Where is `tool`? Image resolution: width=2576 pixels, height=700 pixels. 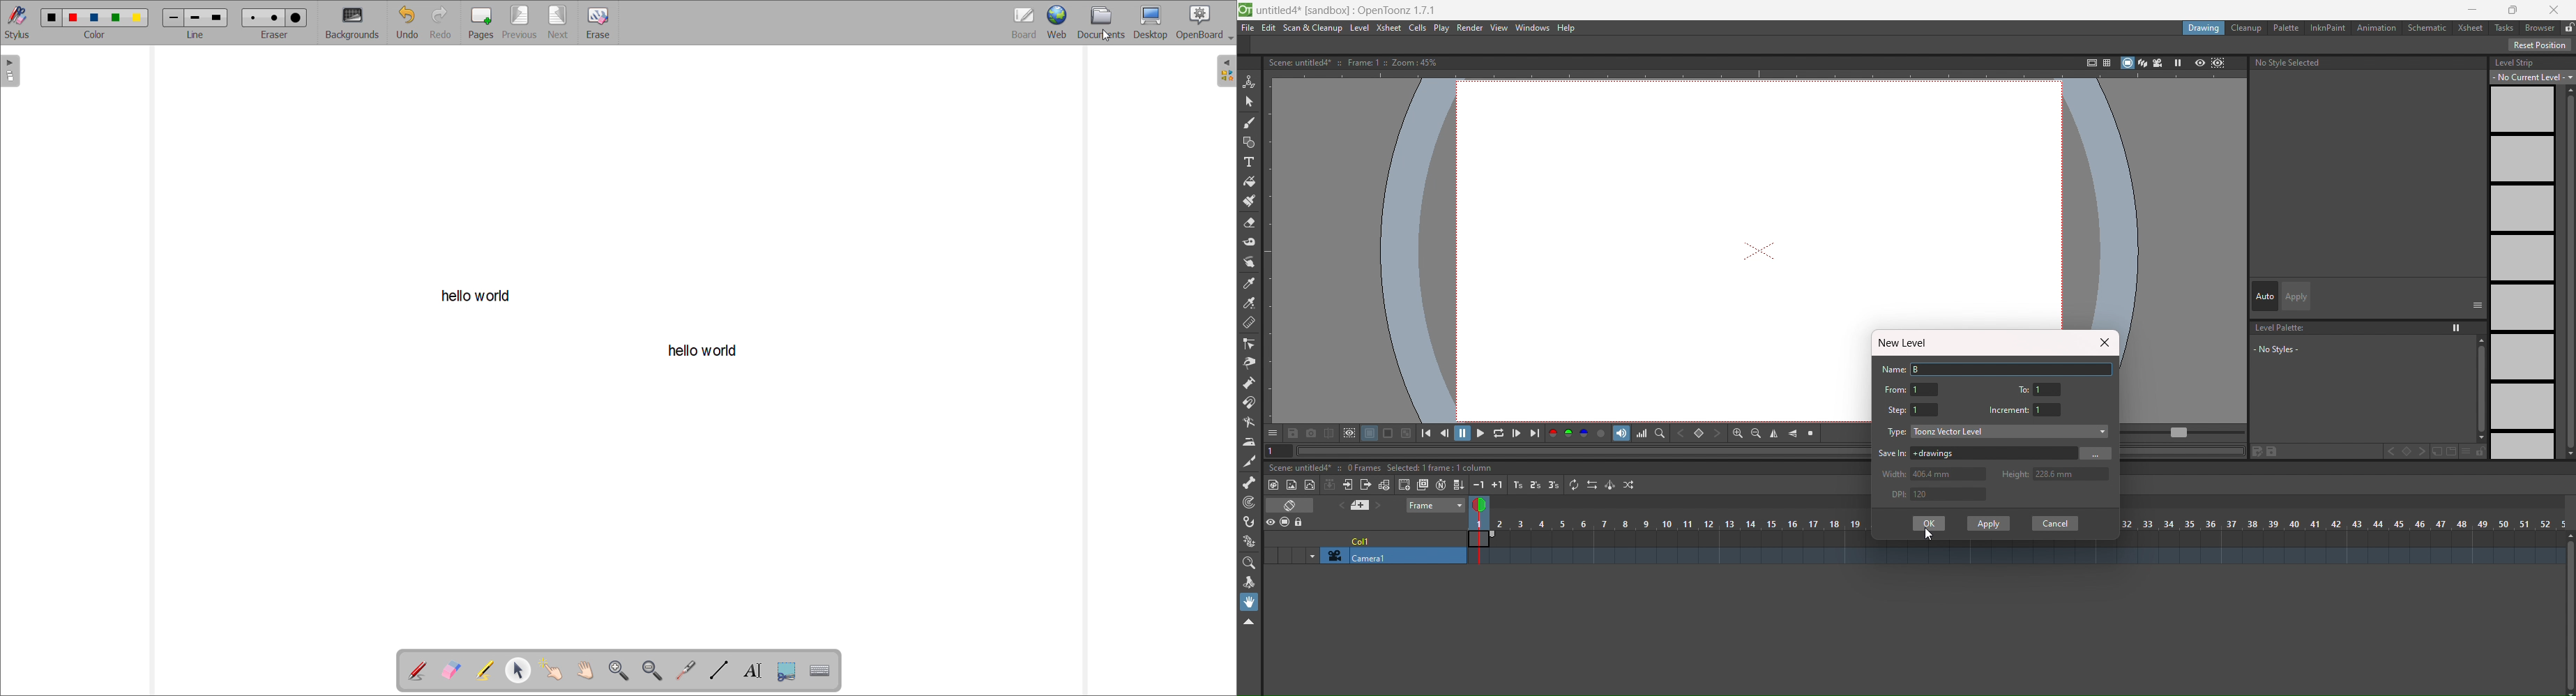 tool is located at coordinates (1328, 432).